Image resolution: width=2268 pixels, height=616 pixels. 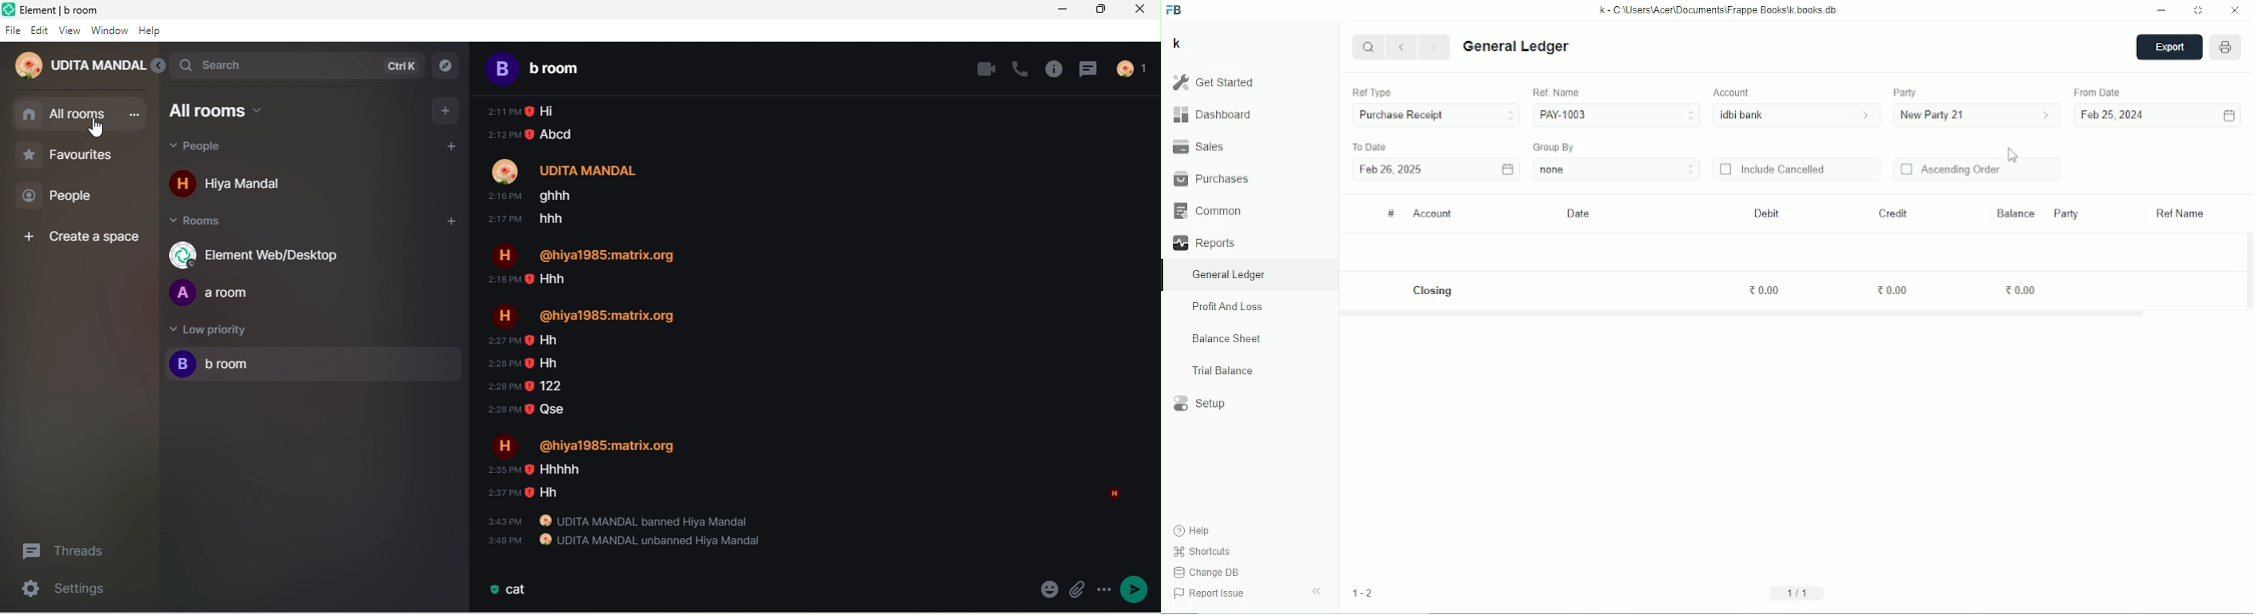 I want to click on Dashboard, so click(x=1212, y=114).